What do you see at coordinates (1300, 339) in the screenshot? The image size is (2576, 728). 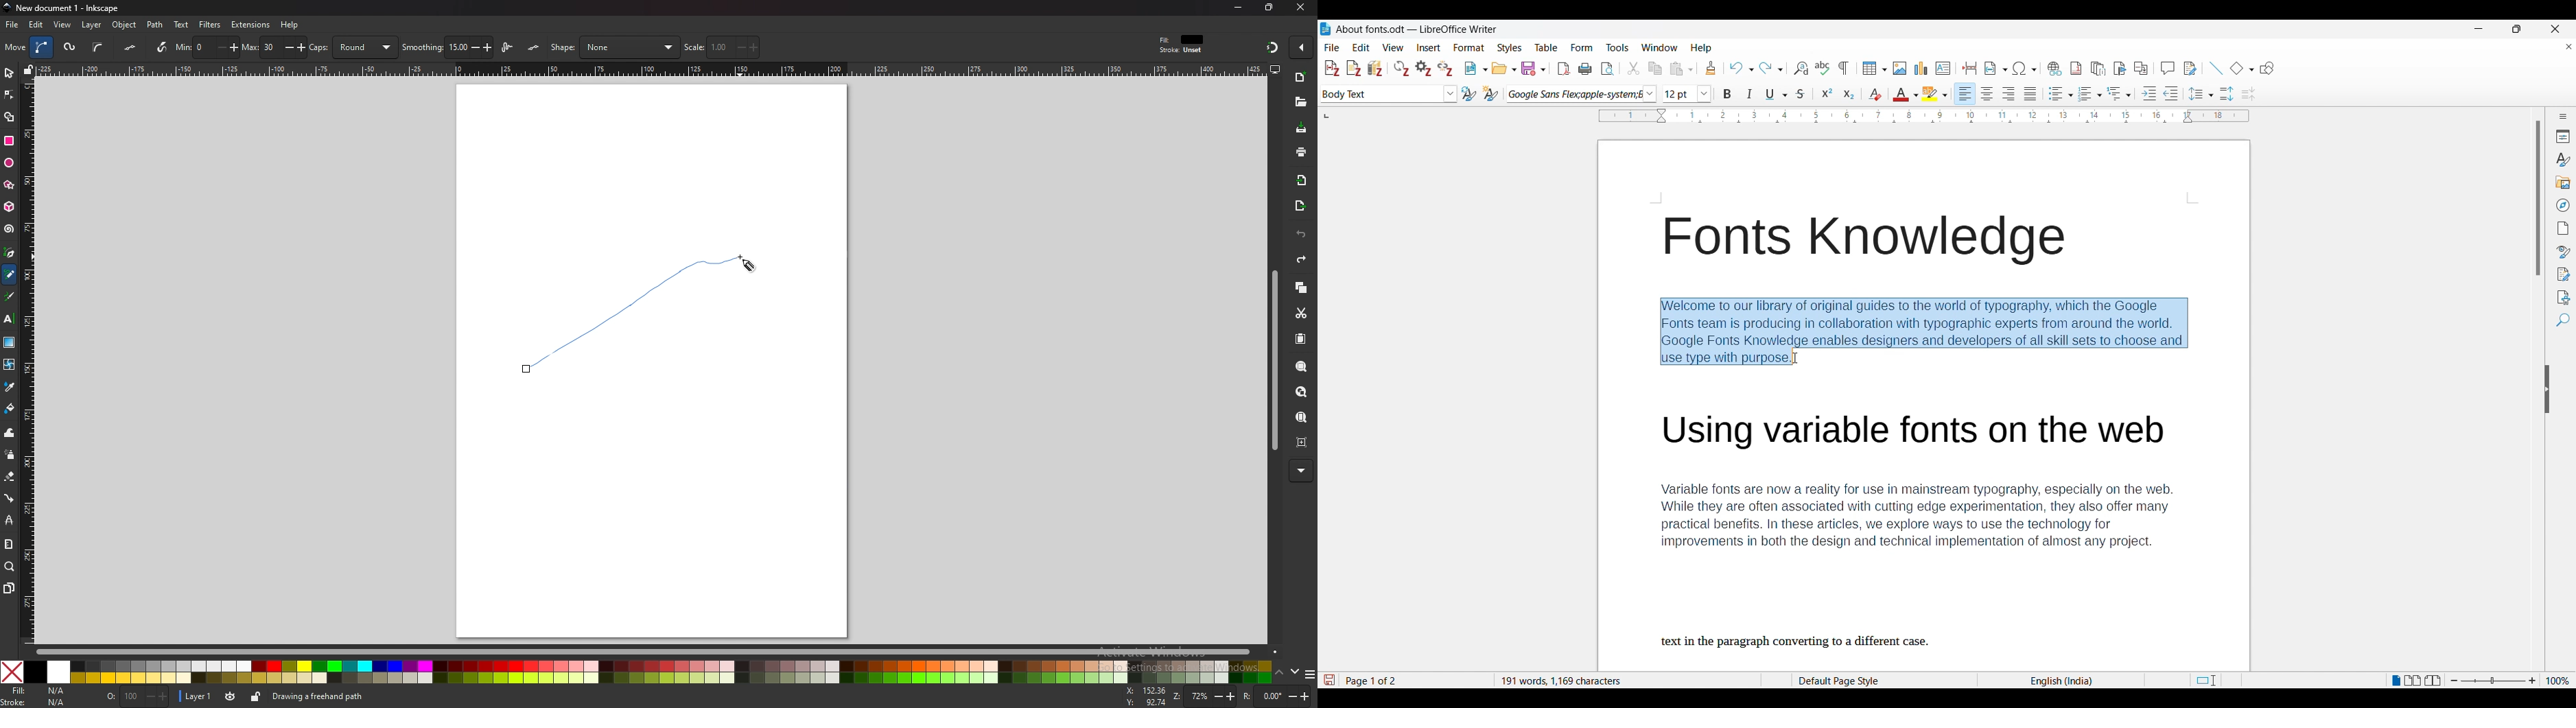 I see `paste` at bounding box center [1300, 339].